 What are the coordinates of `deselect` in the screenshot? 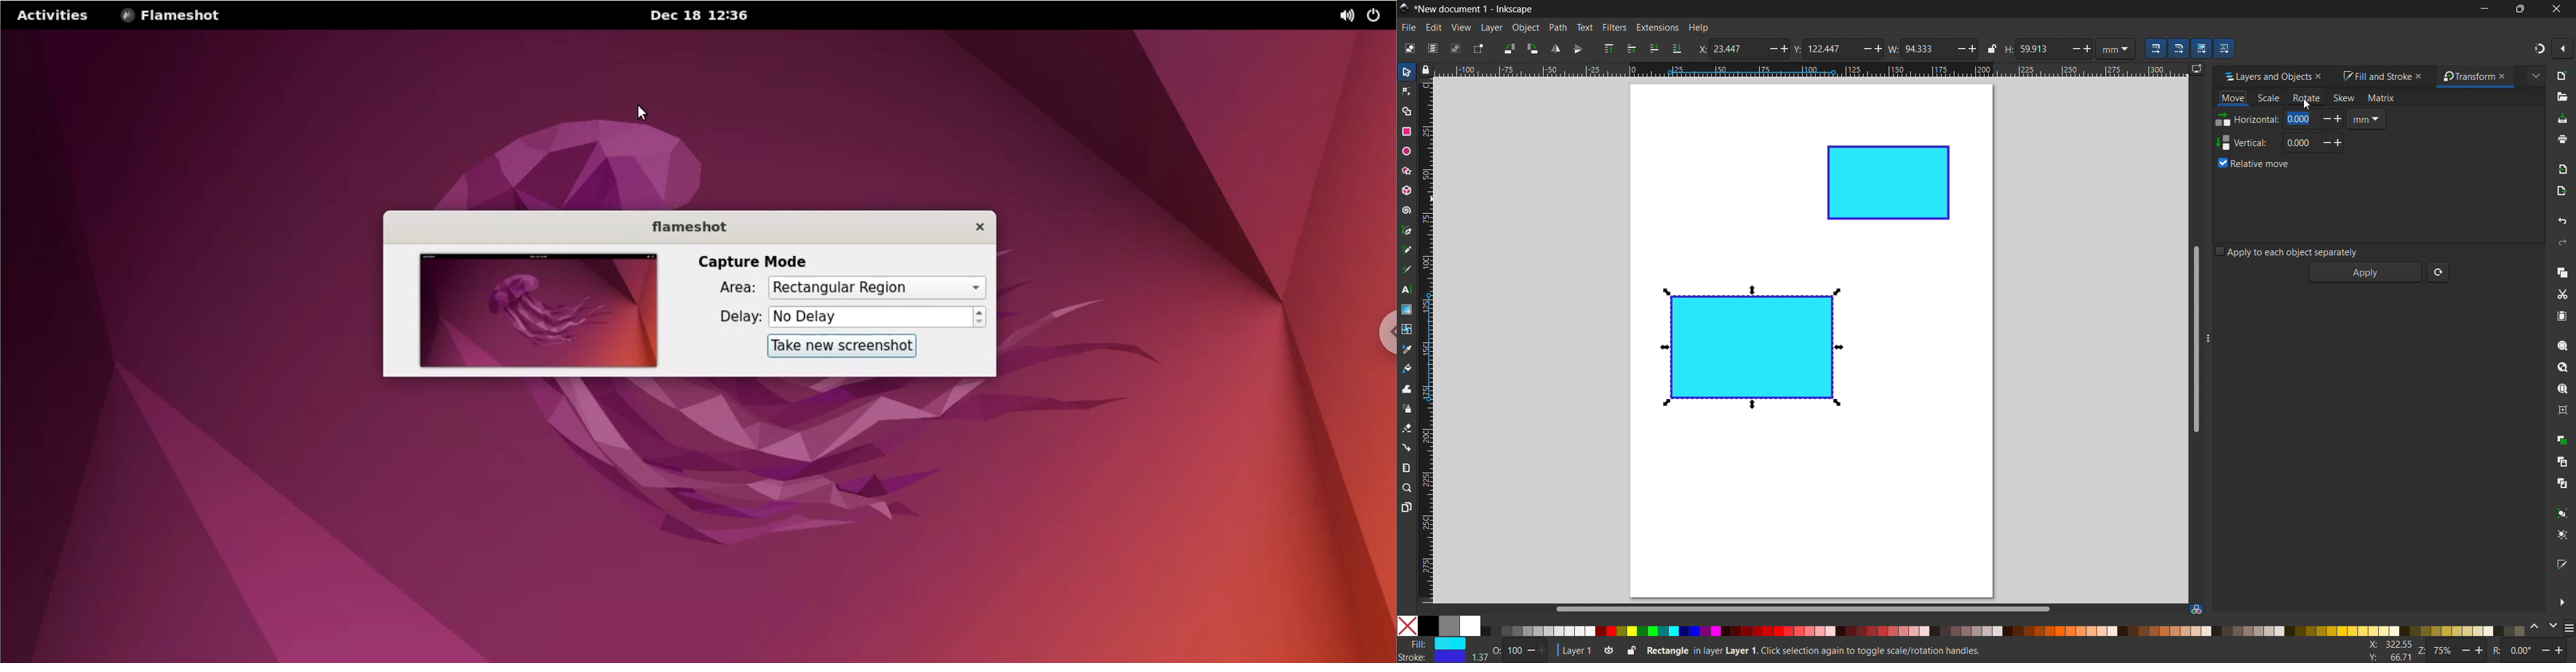 It's located at (1456, 48).